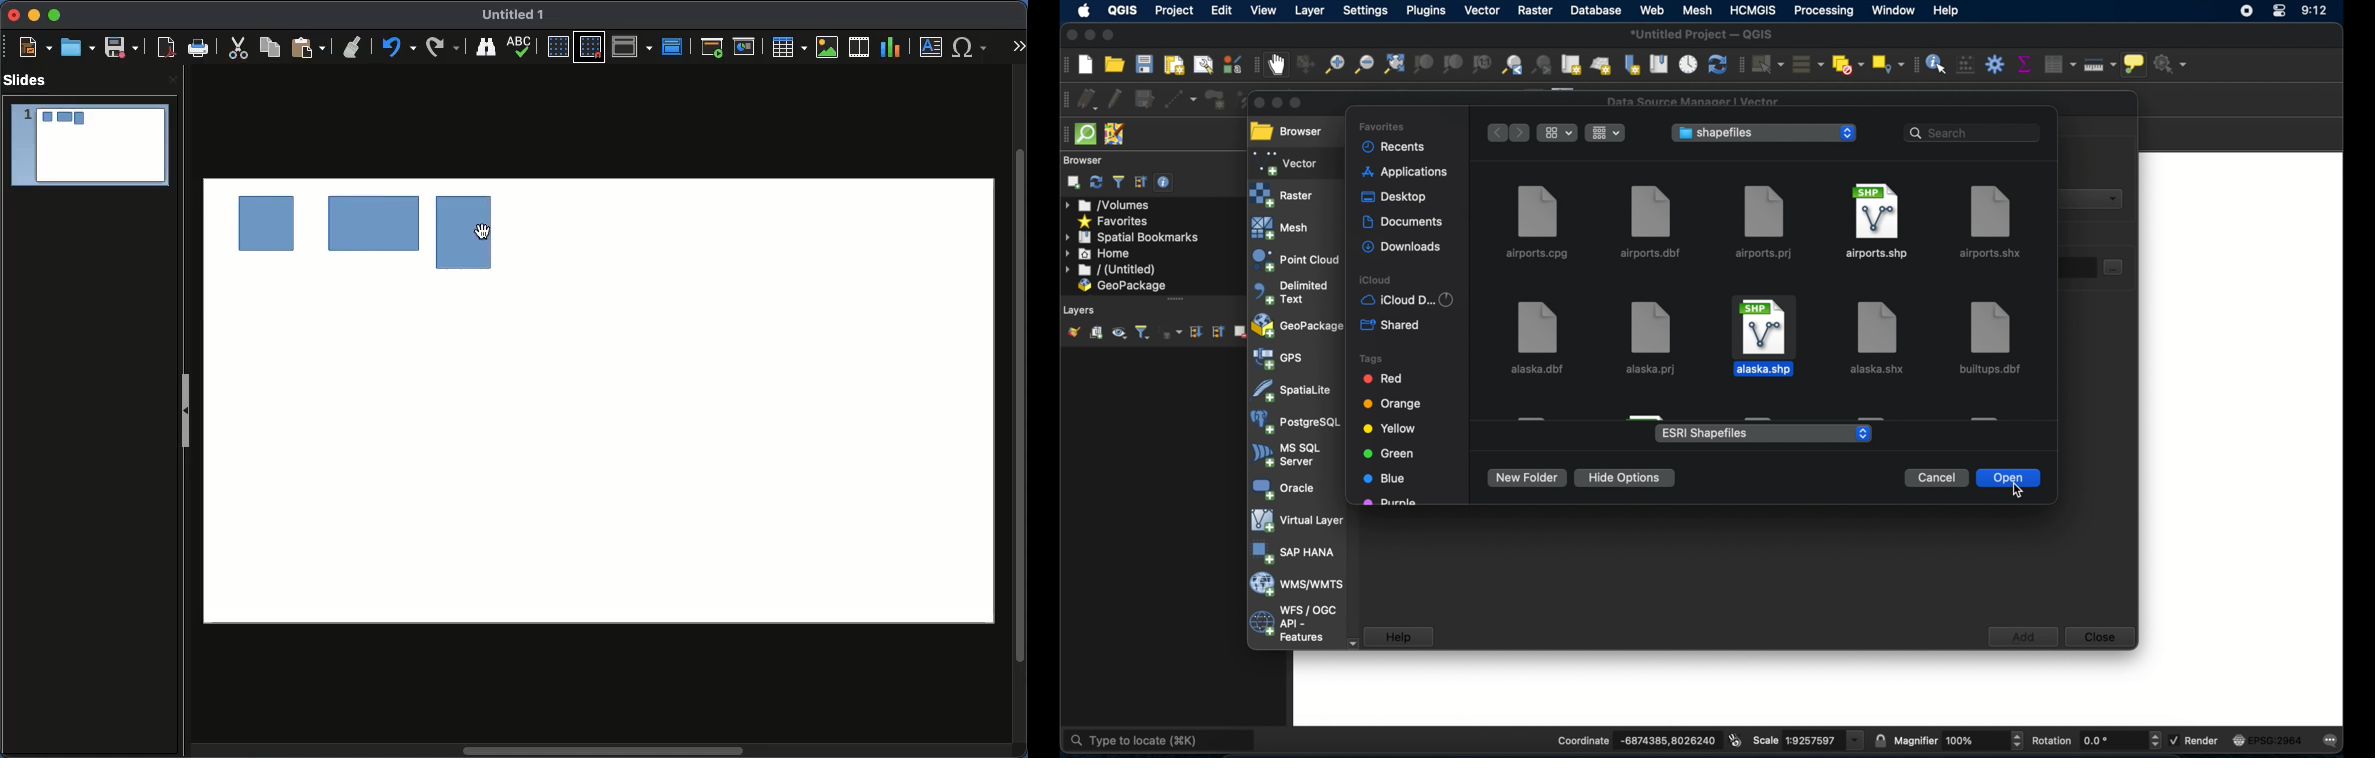  I want to click on iCloud D..., so click(1408, 300).